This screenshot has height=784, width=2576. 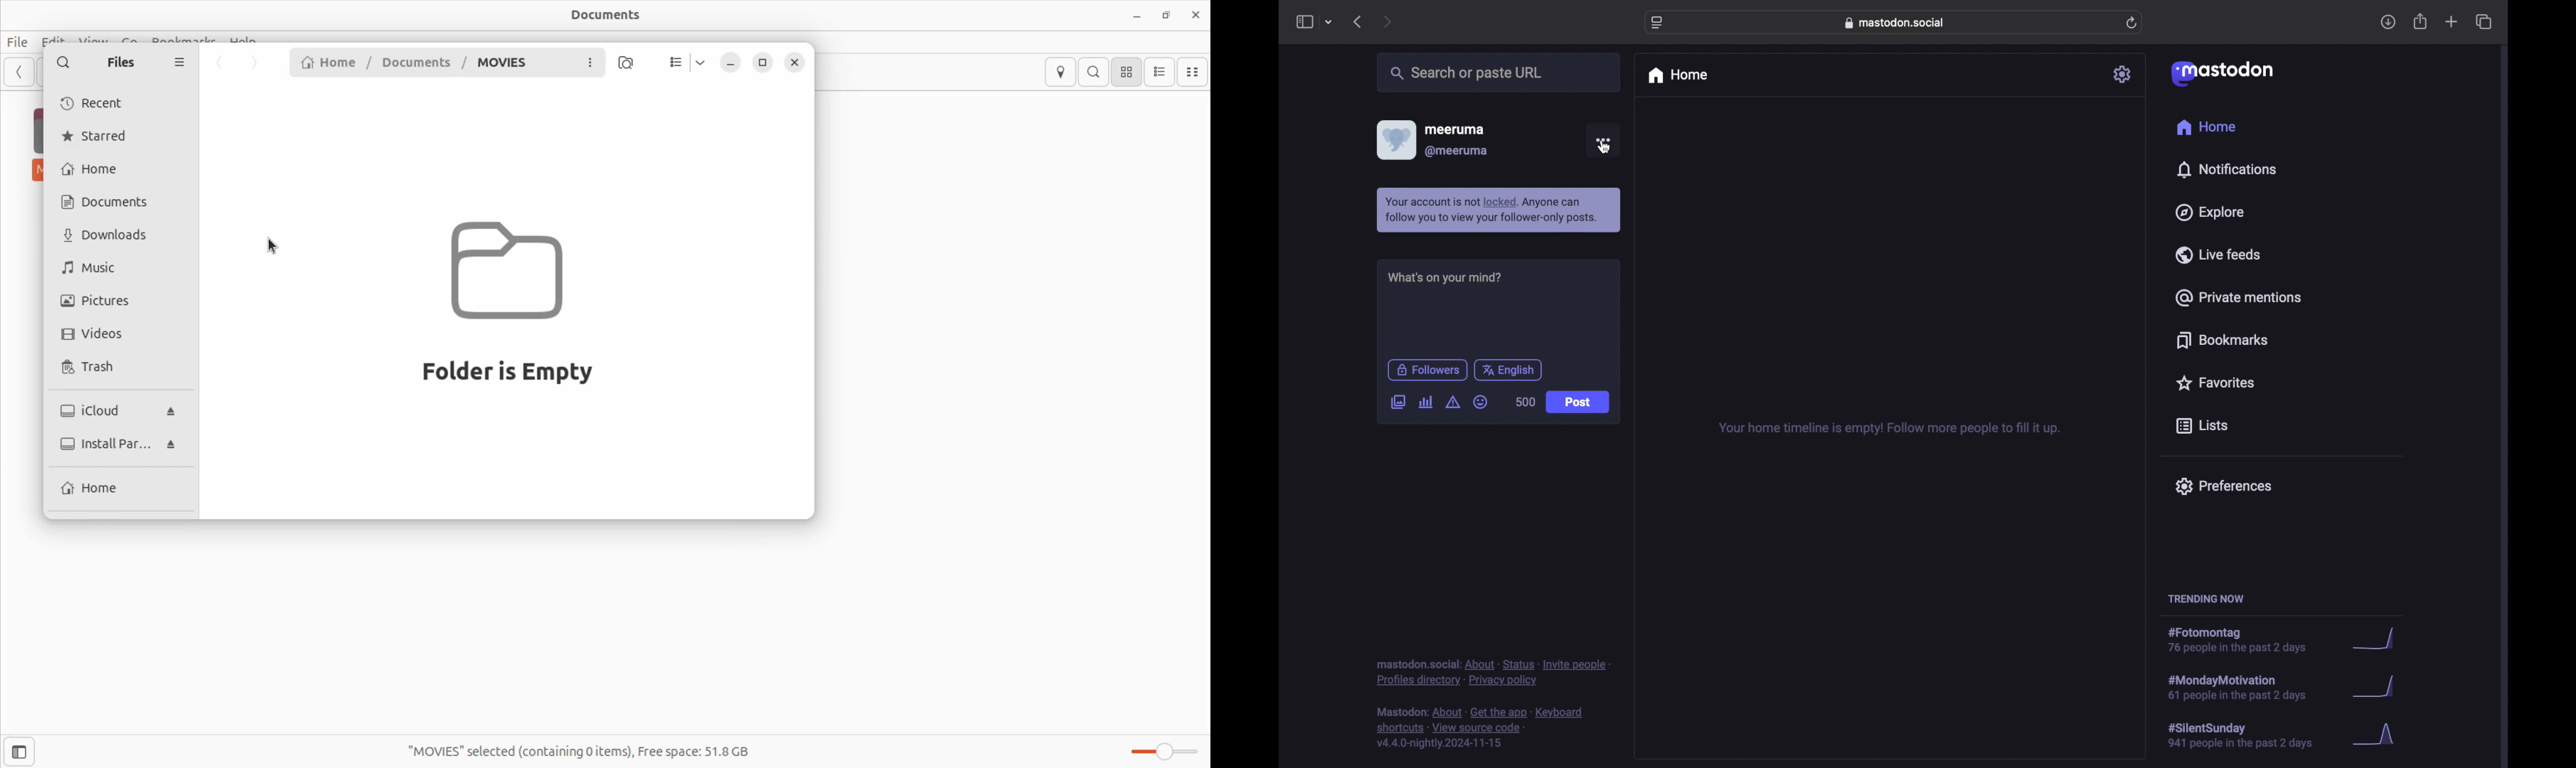 What do you see at coordinates (2206, 598) in the screenshot?
I see `trending now` at bounding box center [2206, 598].